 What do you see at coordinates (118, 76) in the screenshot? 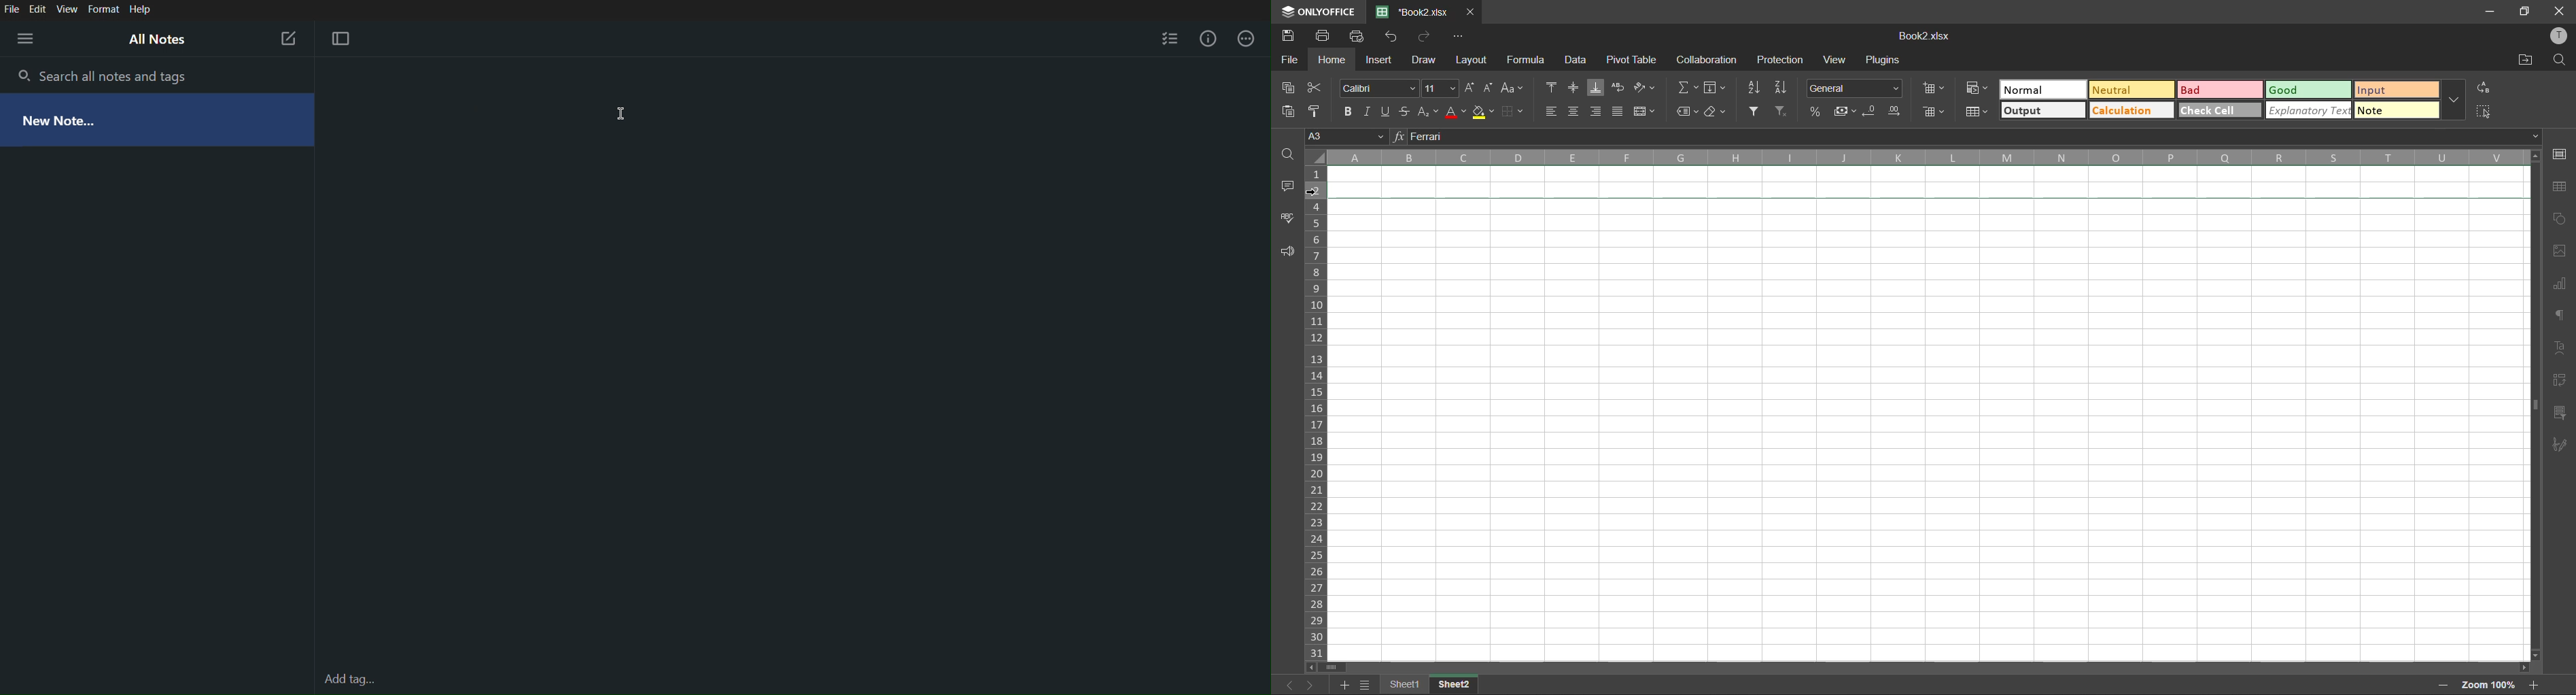
I see `Search all notes and tags` at bounding box center [118, 76].